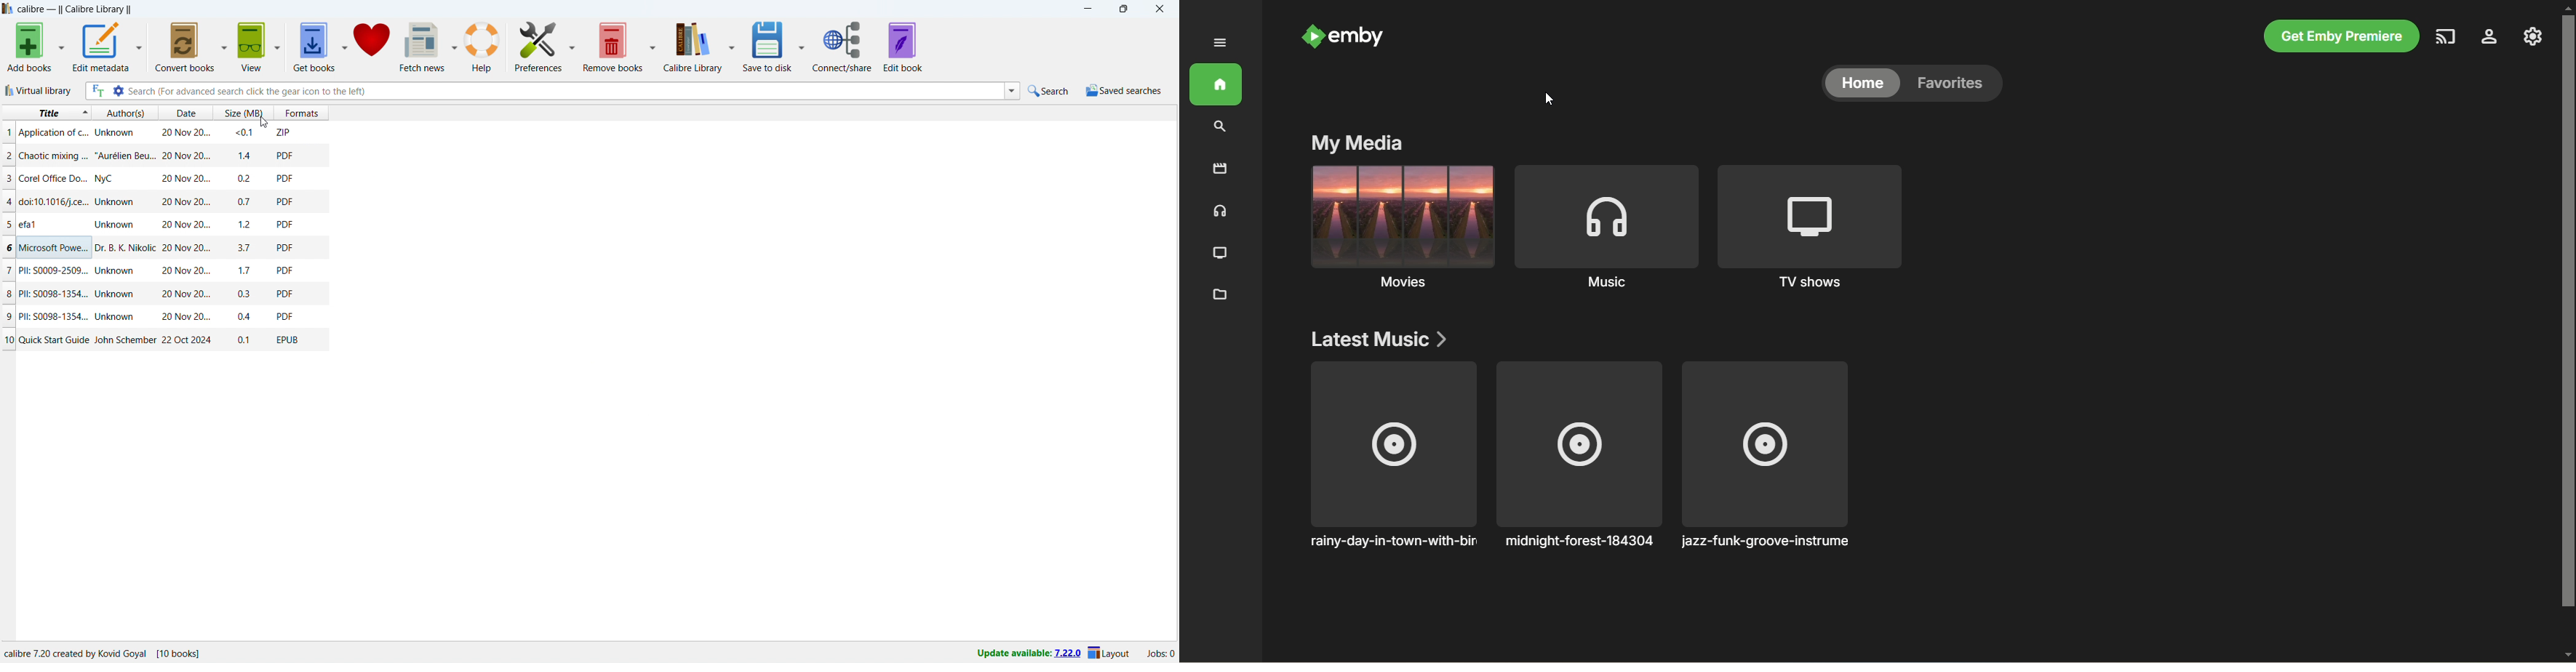  Describe the element at coordinates (286, 177) in the screenshot. I see `PDF` at that location.